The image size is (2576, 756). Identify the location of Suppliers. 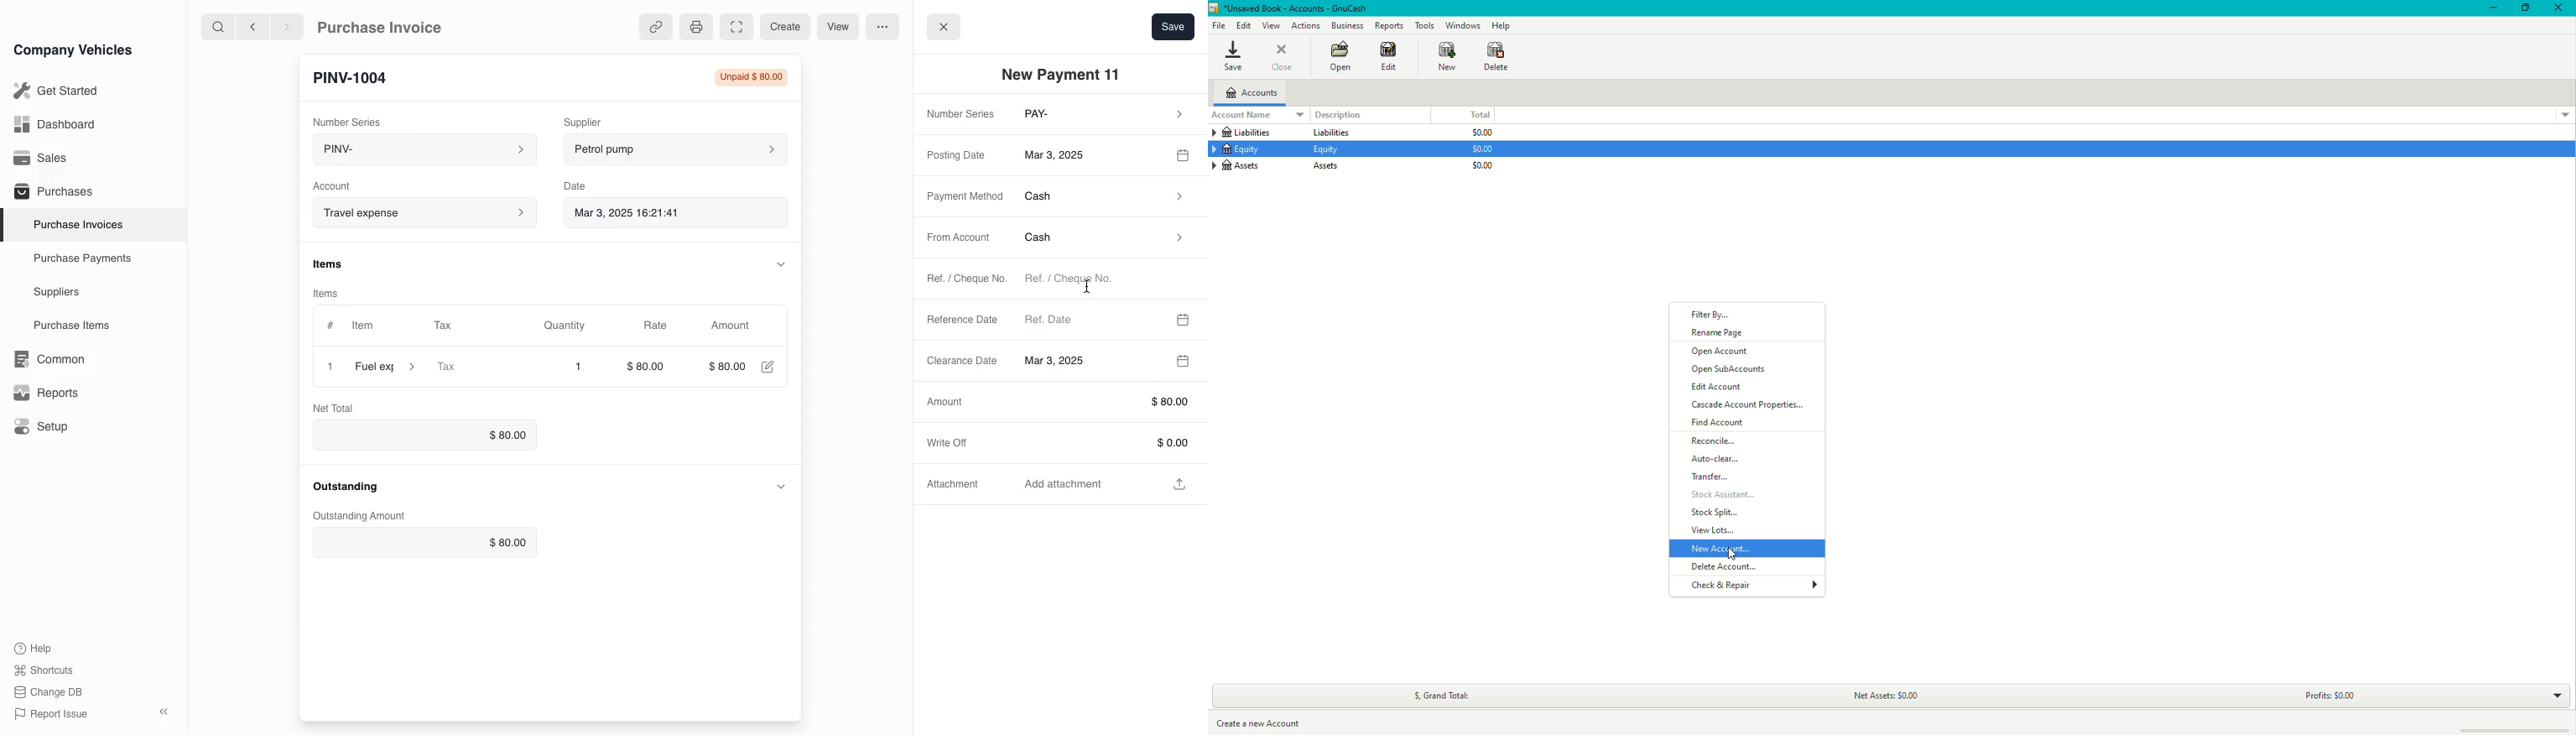
(55, 293).